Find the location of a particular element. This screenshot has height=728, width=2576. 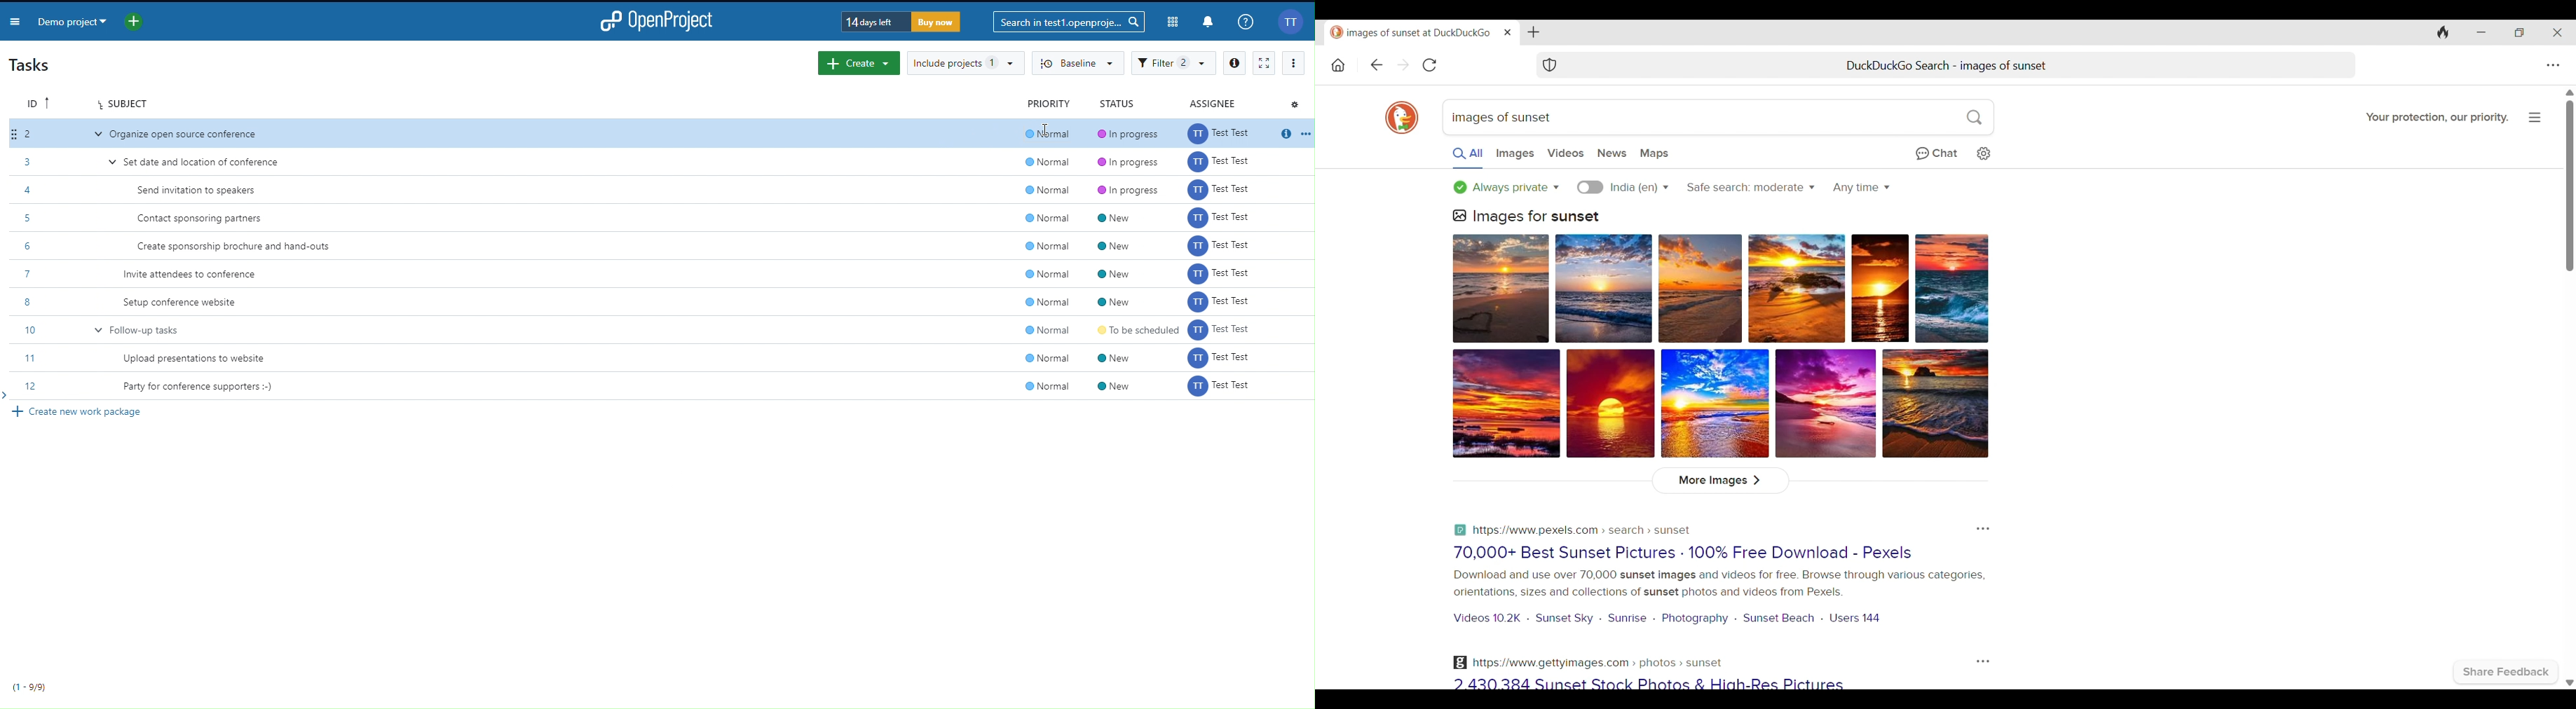

7 Invite attendees to conference @ Normal @ New QQ Test Test is located at coordinates (661, 274).